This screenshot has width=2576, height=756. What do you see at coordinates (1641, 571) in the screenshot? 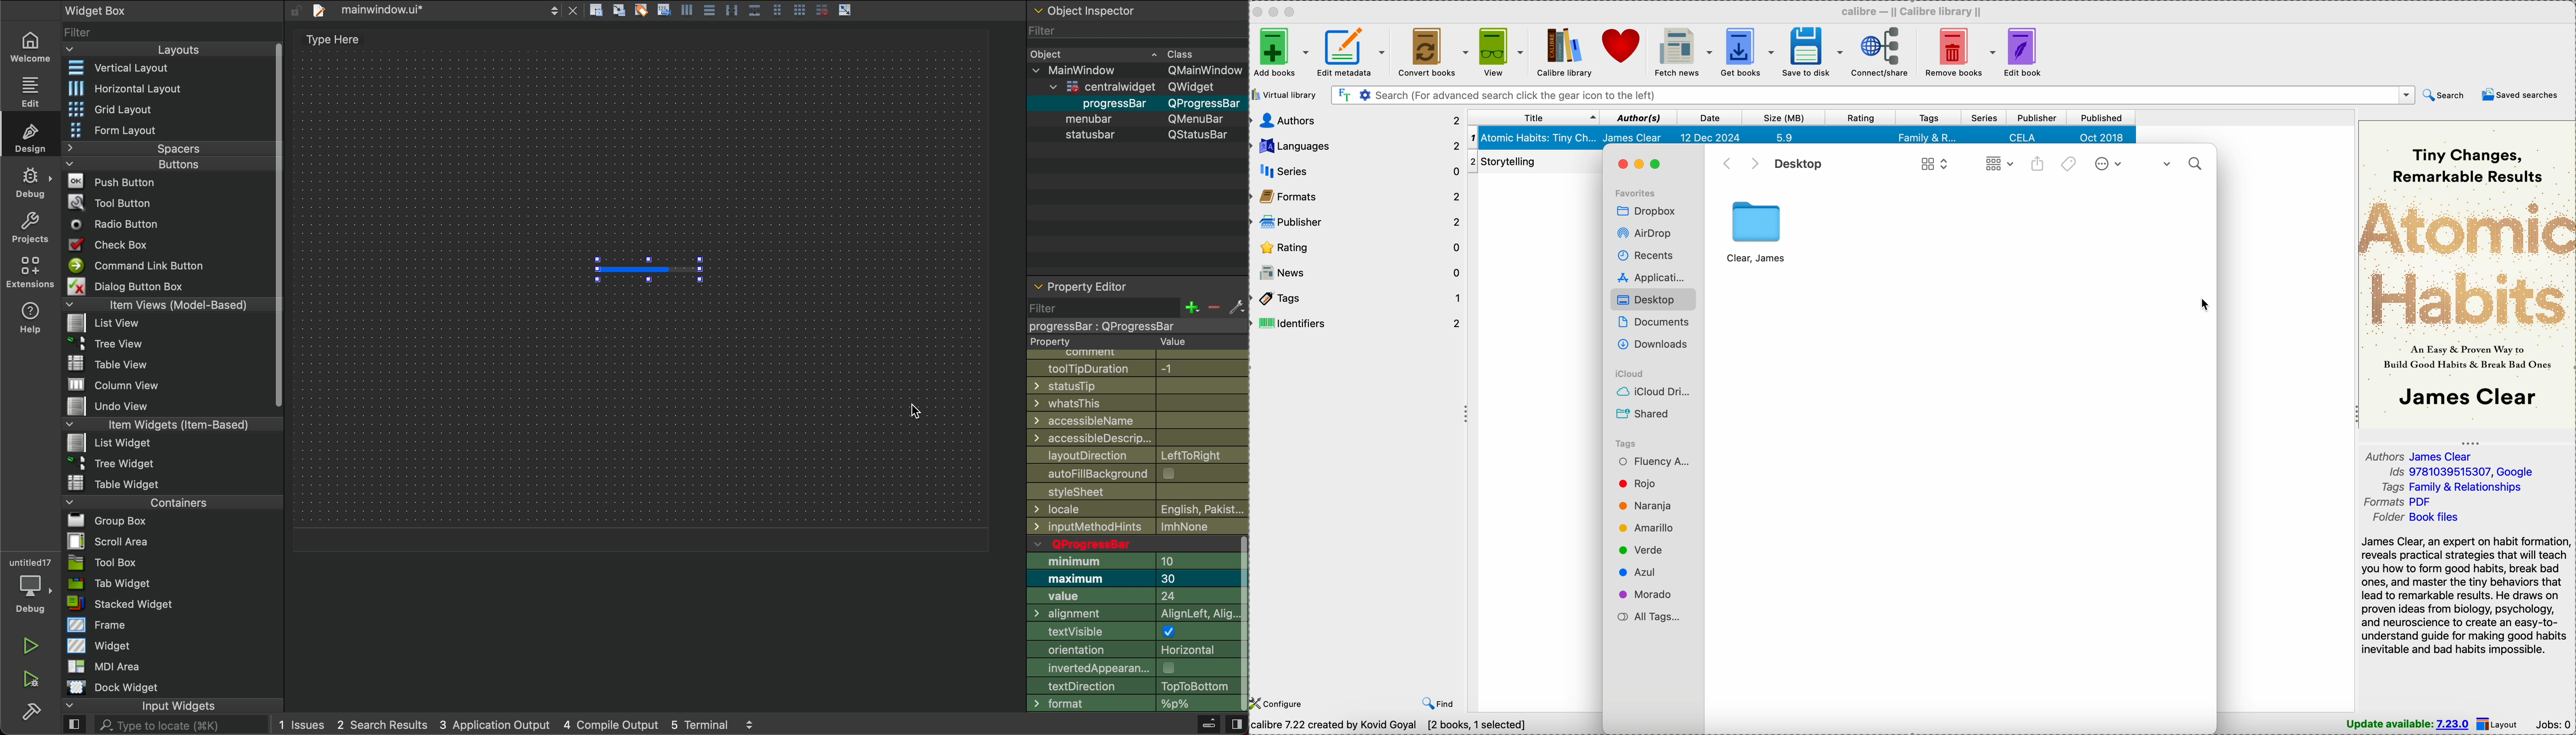
I see `Blue tag` at bounding box center [1641, 571].